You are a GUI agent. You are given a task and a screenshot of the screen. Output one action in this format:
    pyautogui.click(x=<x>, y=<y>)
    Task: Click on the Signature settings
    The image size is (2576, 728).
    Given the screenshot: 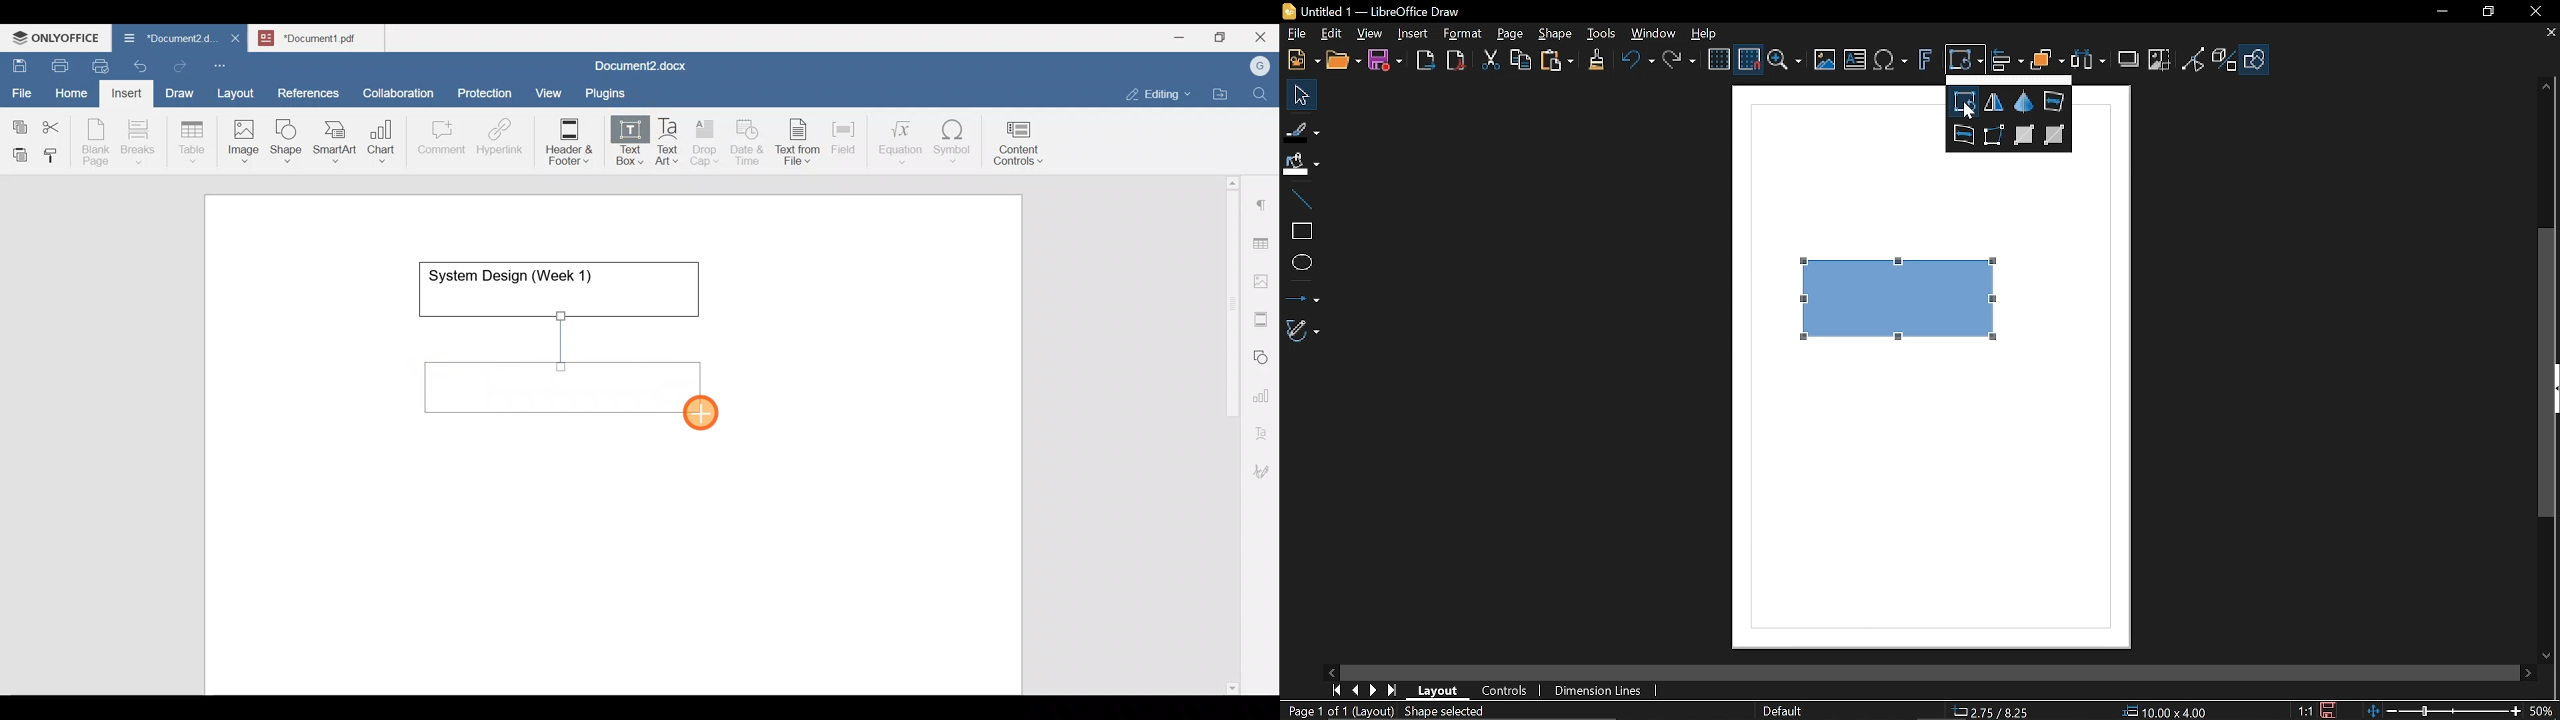 What is the action you would take?
    pyautogui.click(x=1265, y=467)
    